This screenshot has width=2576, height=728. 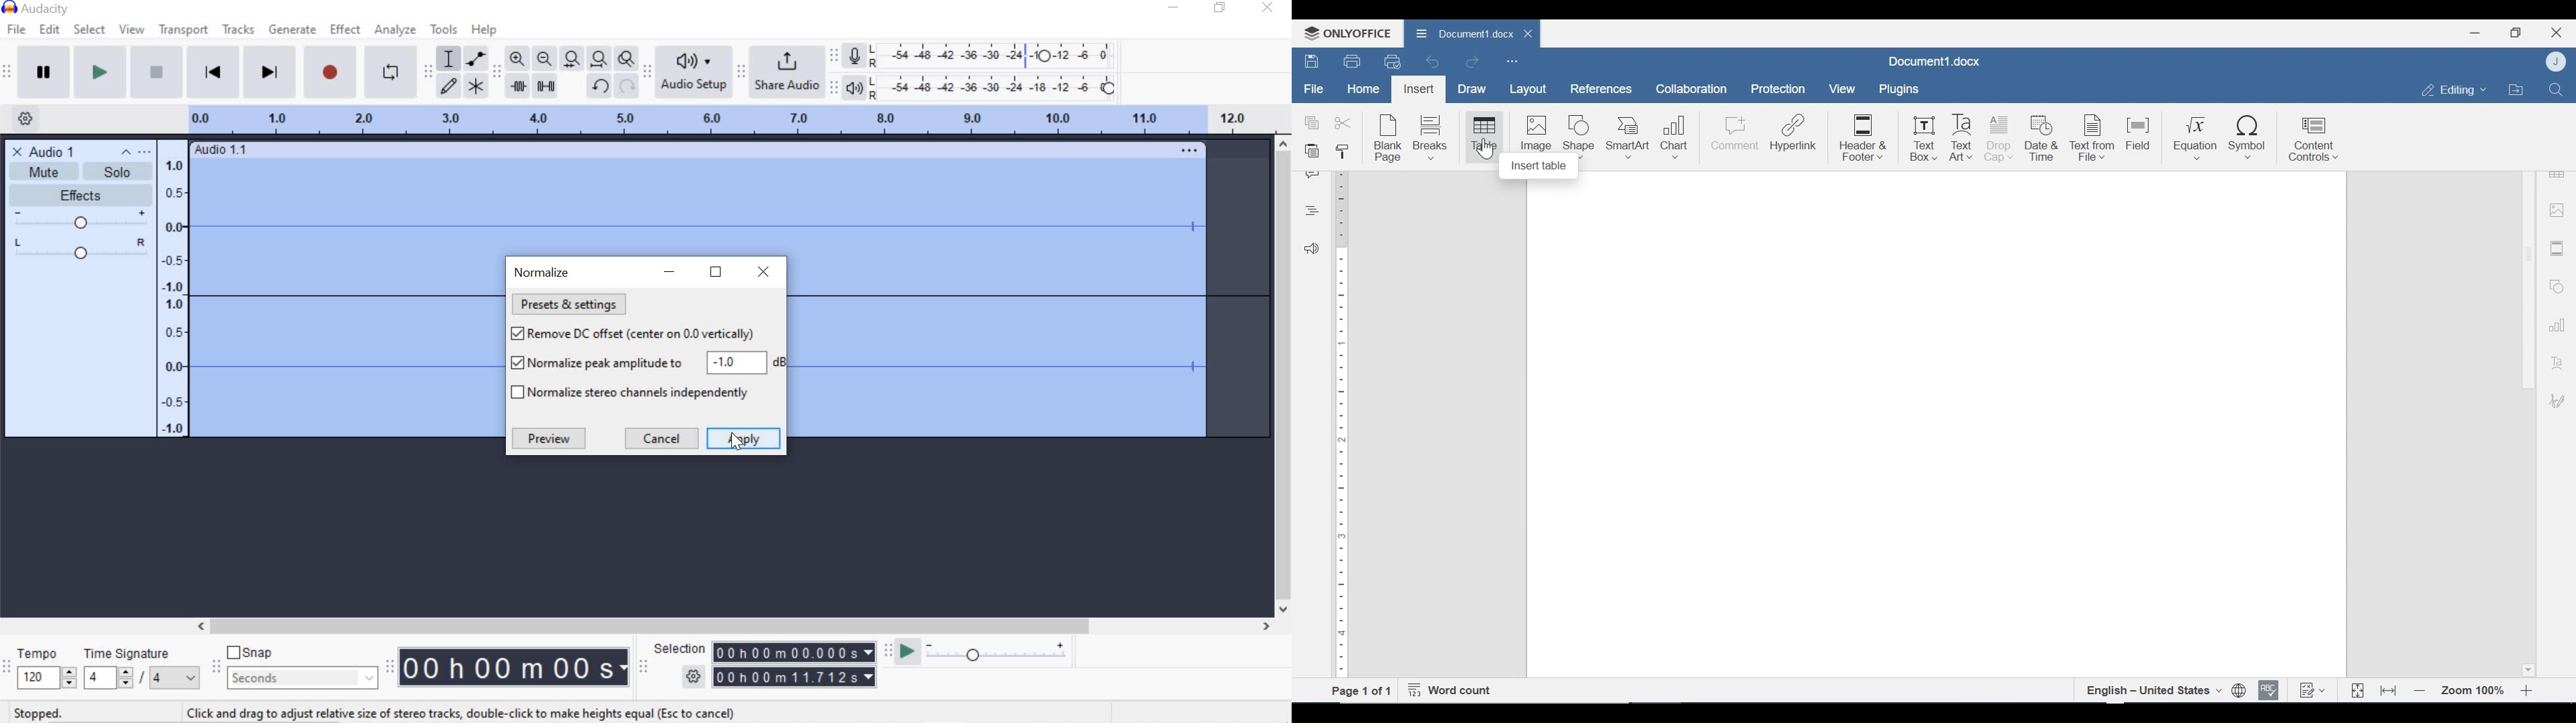 I want to click on Normalize stereo channels independently, so click(x=634, y=394).